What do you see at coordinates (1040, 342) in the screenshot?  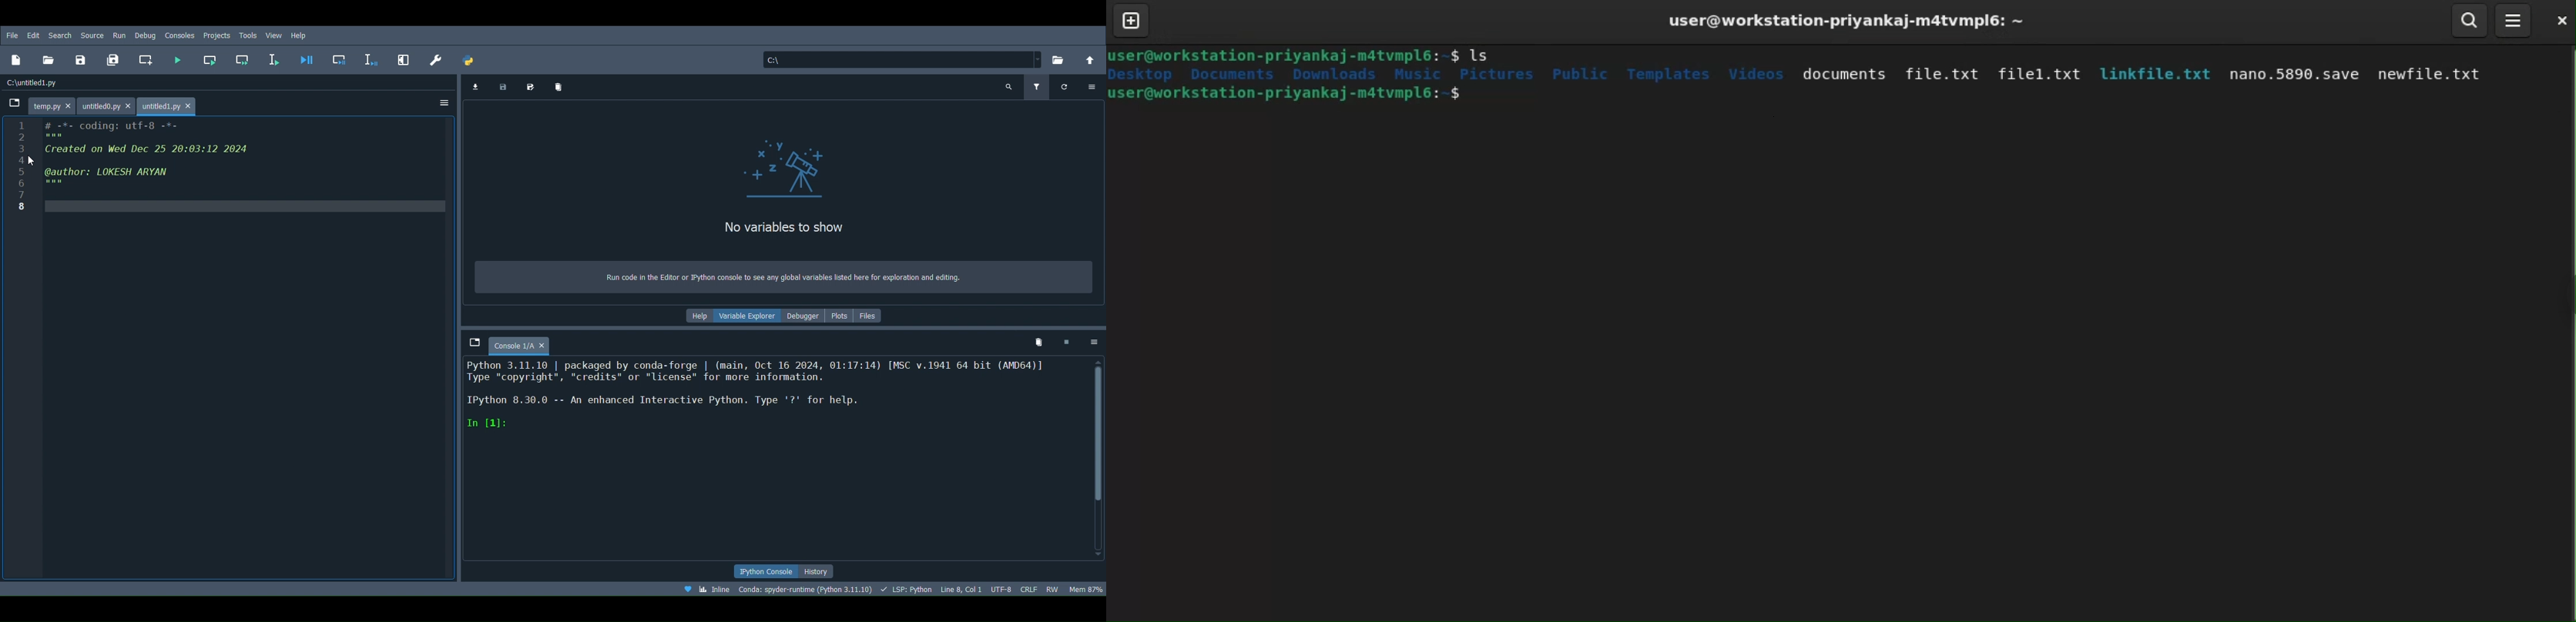 I see `Remove all variables from namespace` at bounding box center [1040, 342].